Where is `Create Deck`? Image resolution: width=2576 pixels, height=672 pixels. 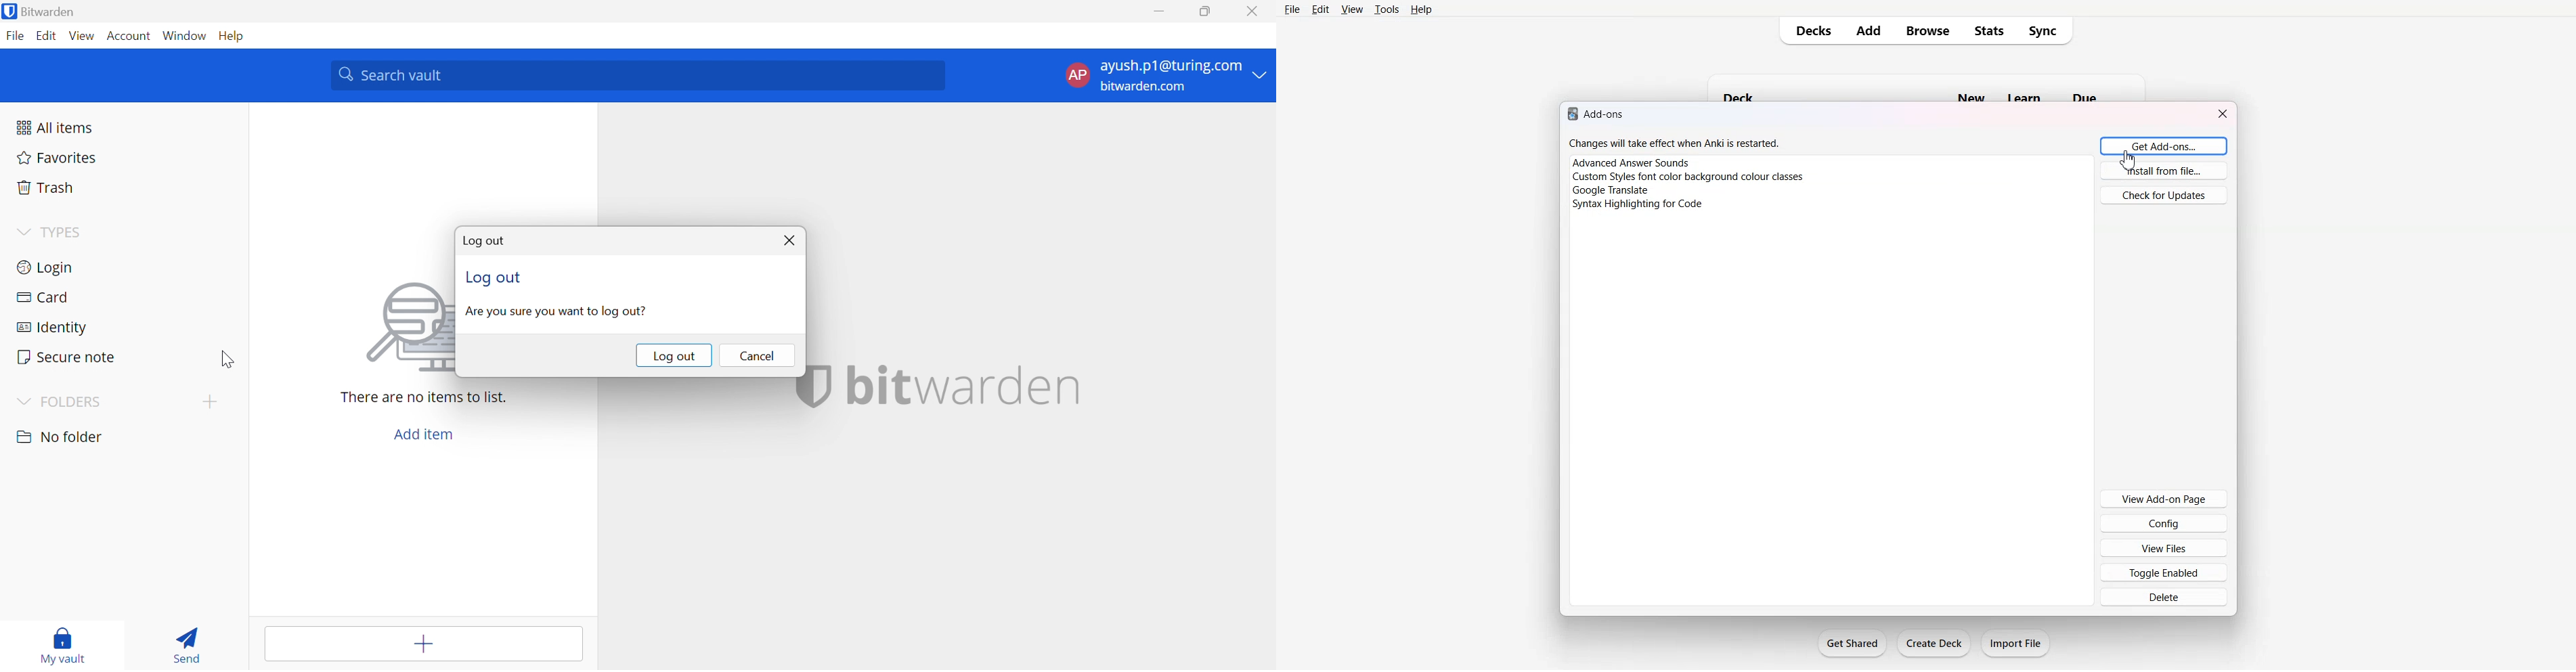 Create Deck is located at coordinates (1934, 643).